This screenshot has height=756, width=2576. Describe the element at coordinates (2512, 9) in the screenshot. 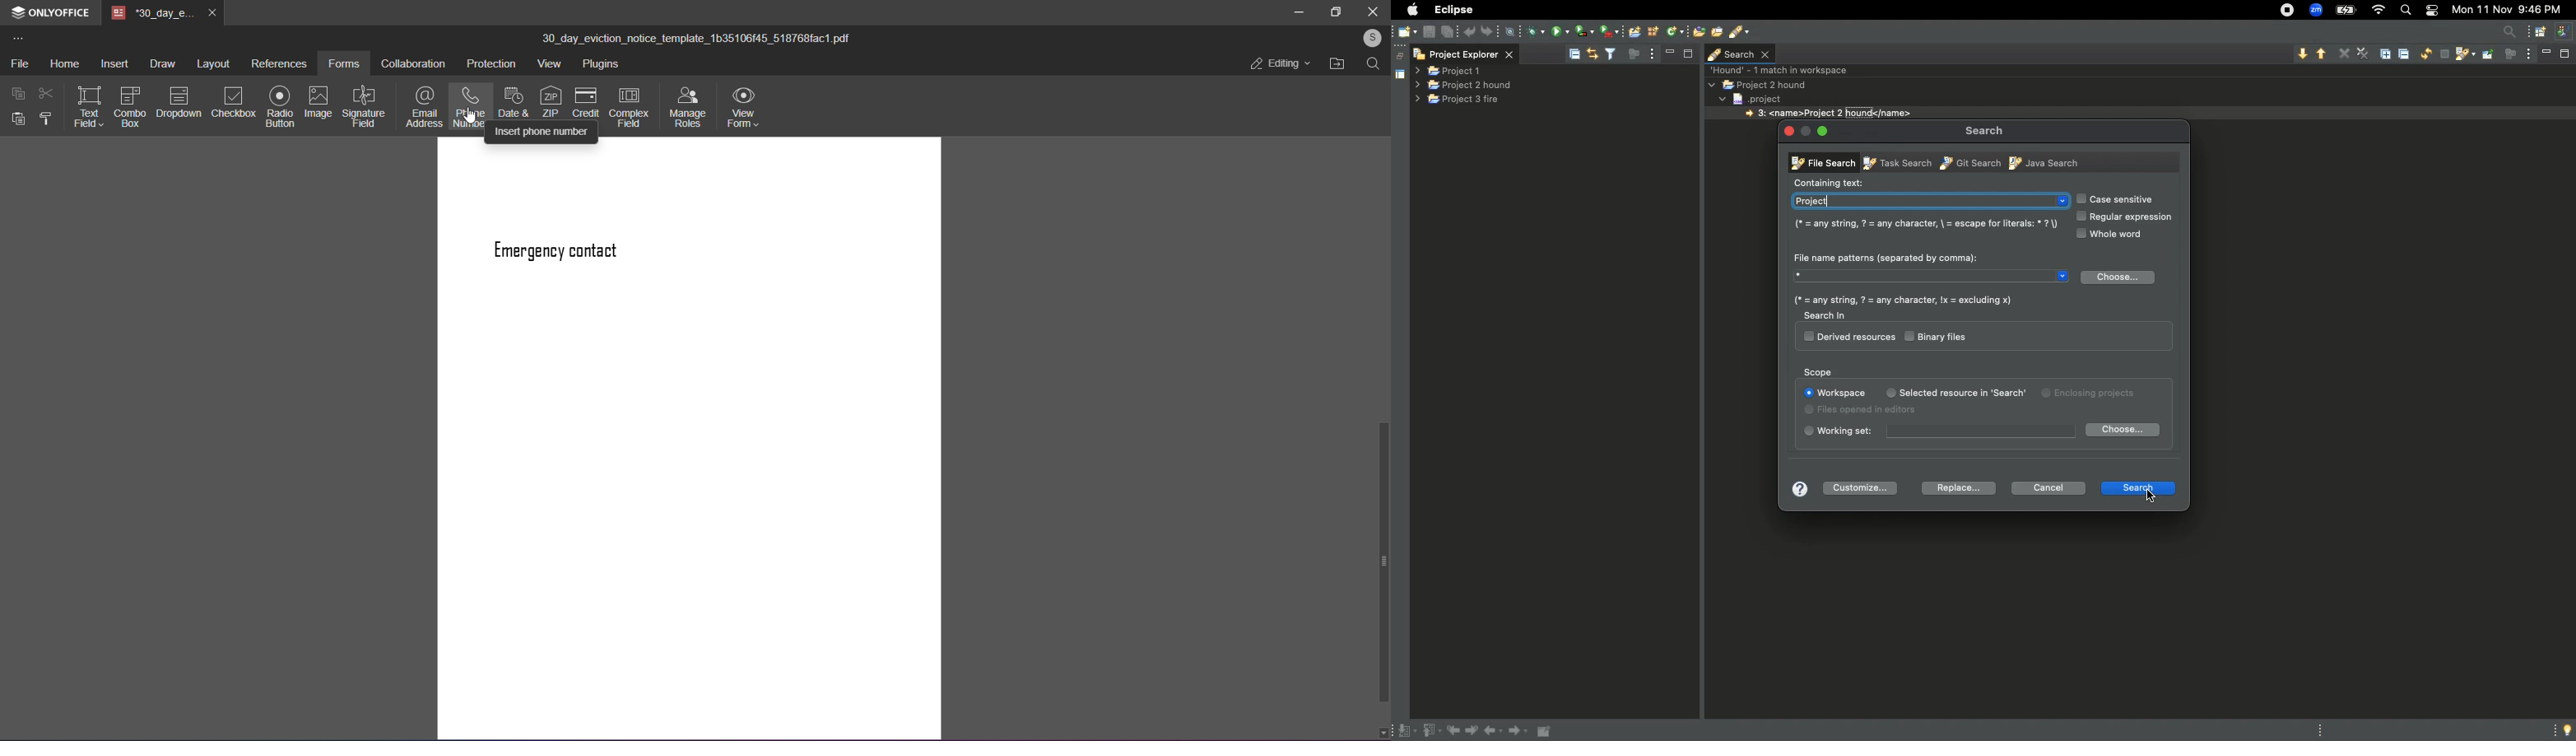

I see `Mon 11 Nov 9:45 PM` at that location.